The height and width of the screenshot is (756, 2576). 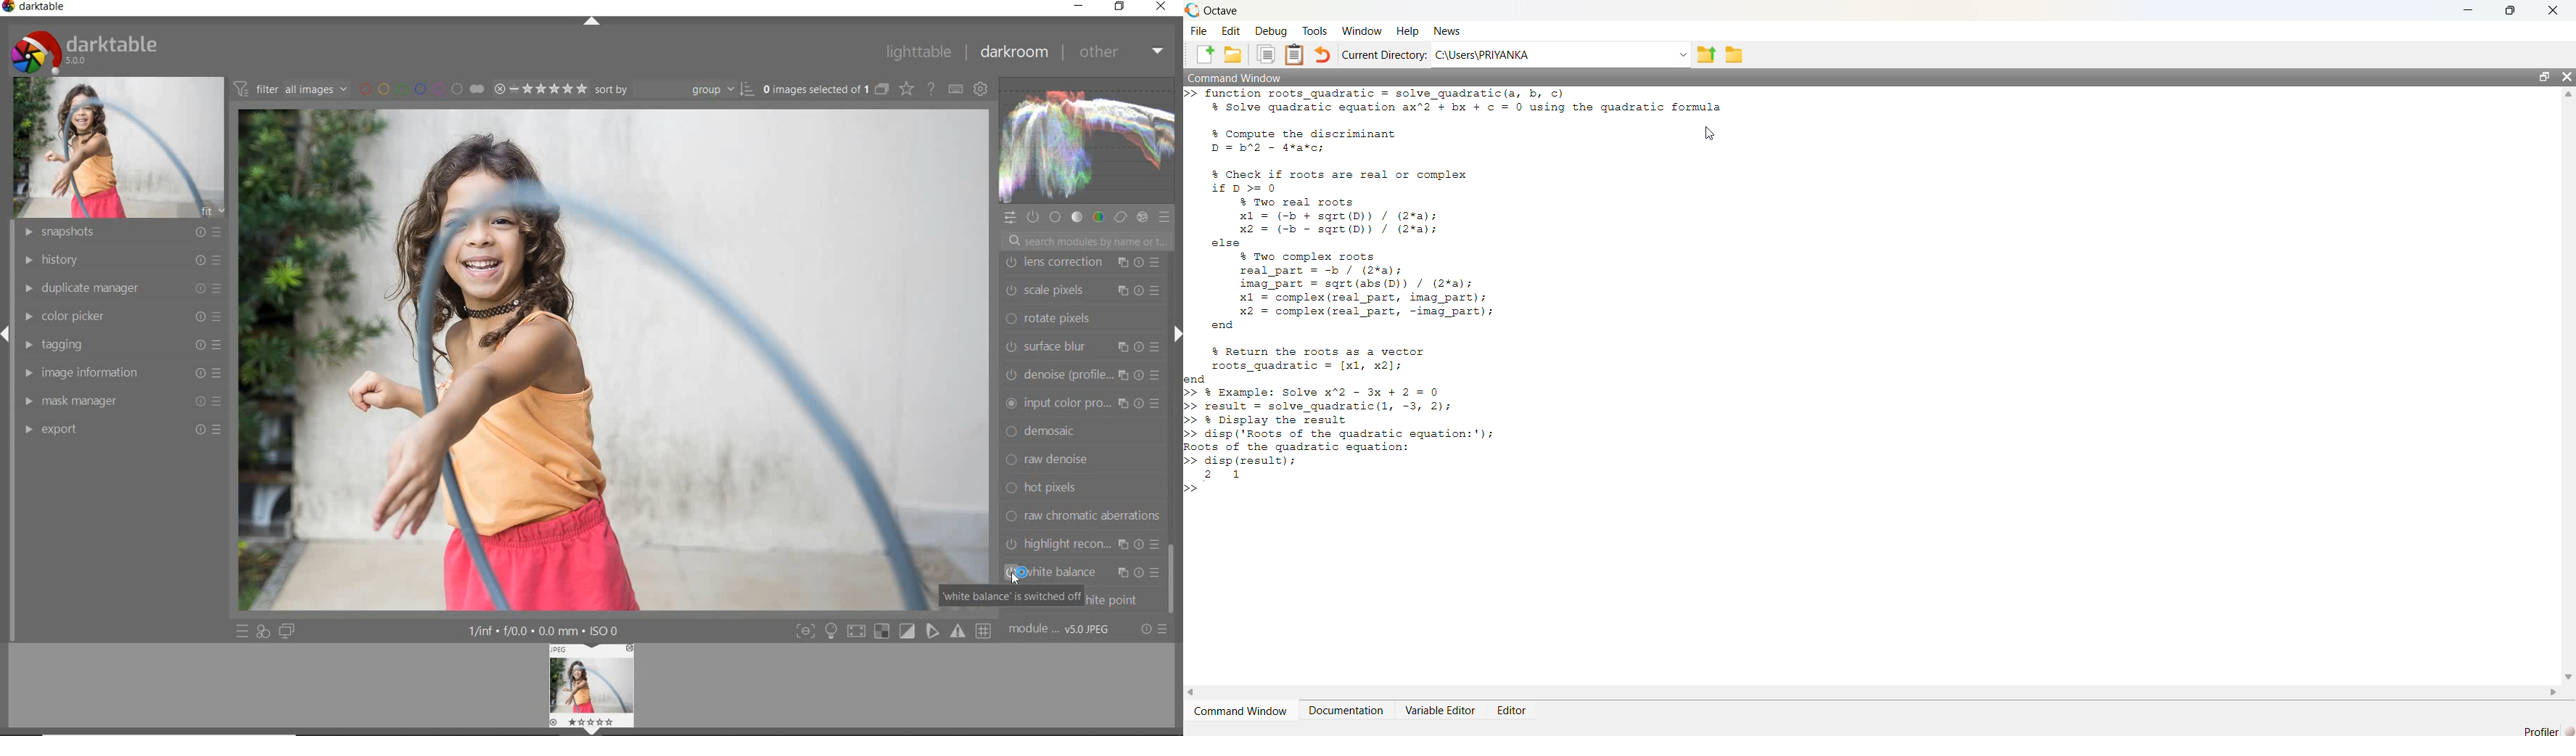 What do you see at coordinates (1120, 216) in the screenshot?
I see `correct` at bounding box center [1120, 216].